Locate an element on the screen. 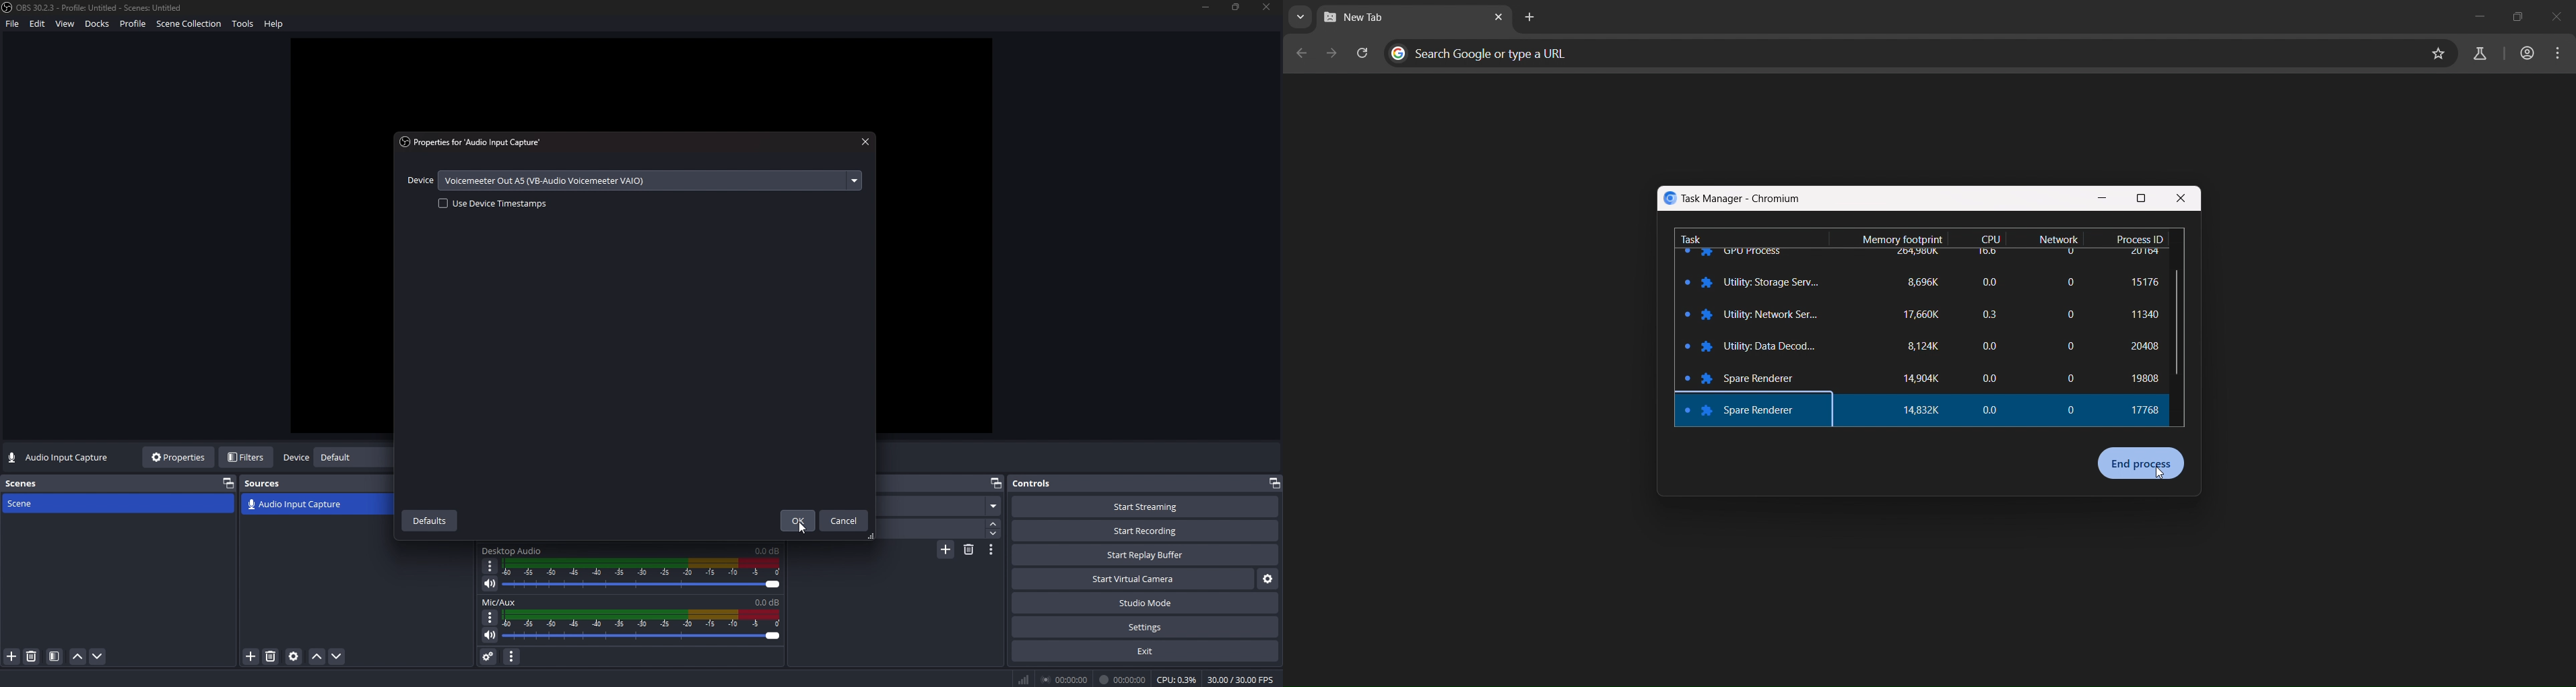 The width and height of the screenshot is (2576, 700). close is located at coordinates (2563, 15).